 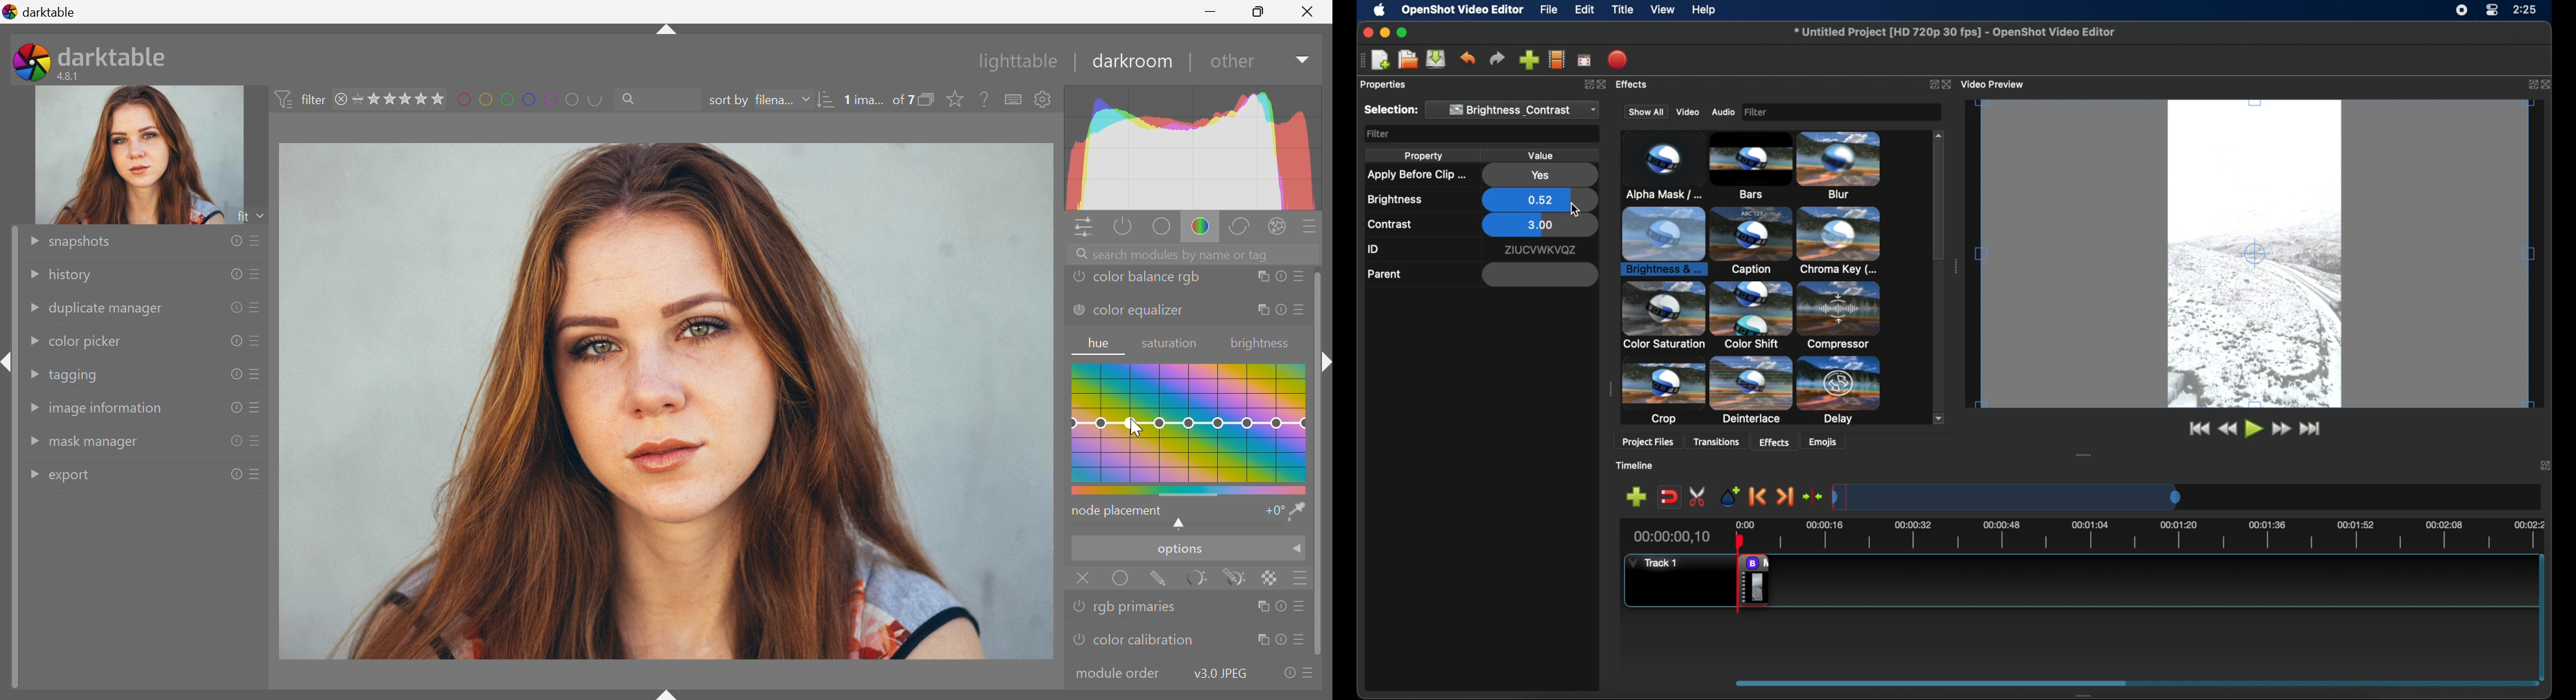 I want to click on transitions, so click(x=1720, y=441).